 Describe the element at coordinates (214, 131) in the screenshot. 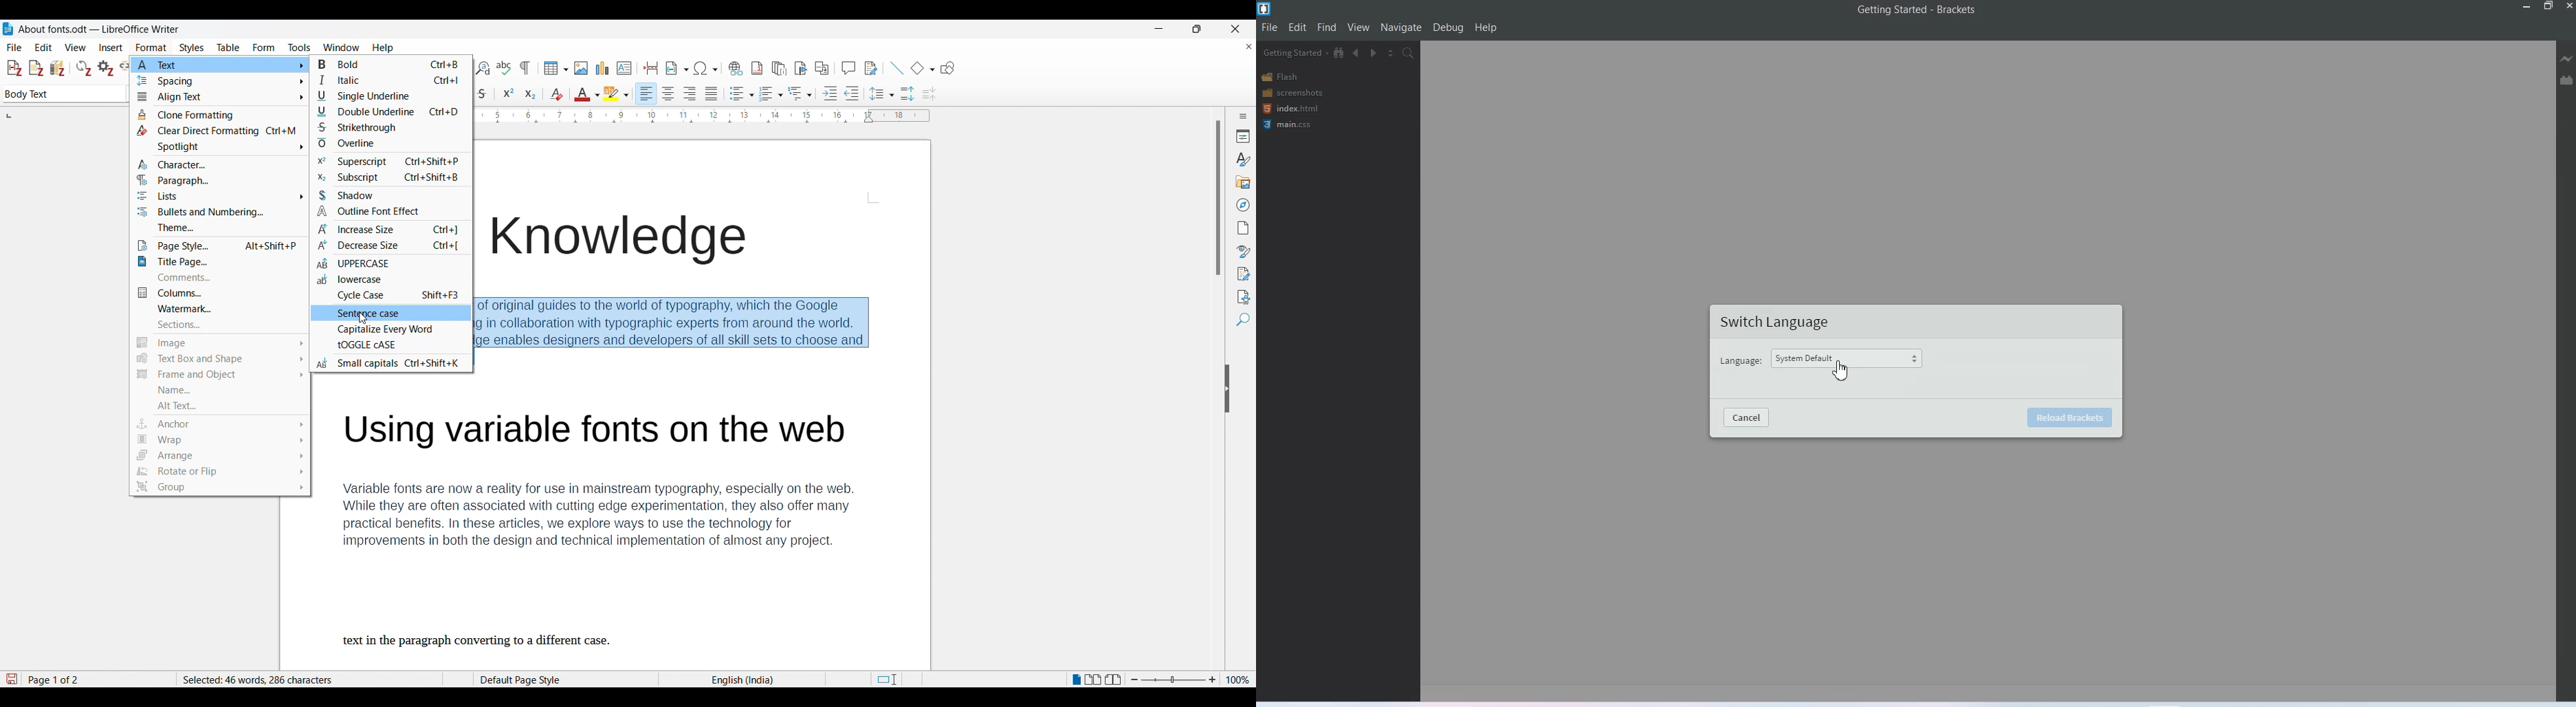

I see `Clear Direct Formatting` at that location.